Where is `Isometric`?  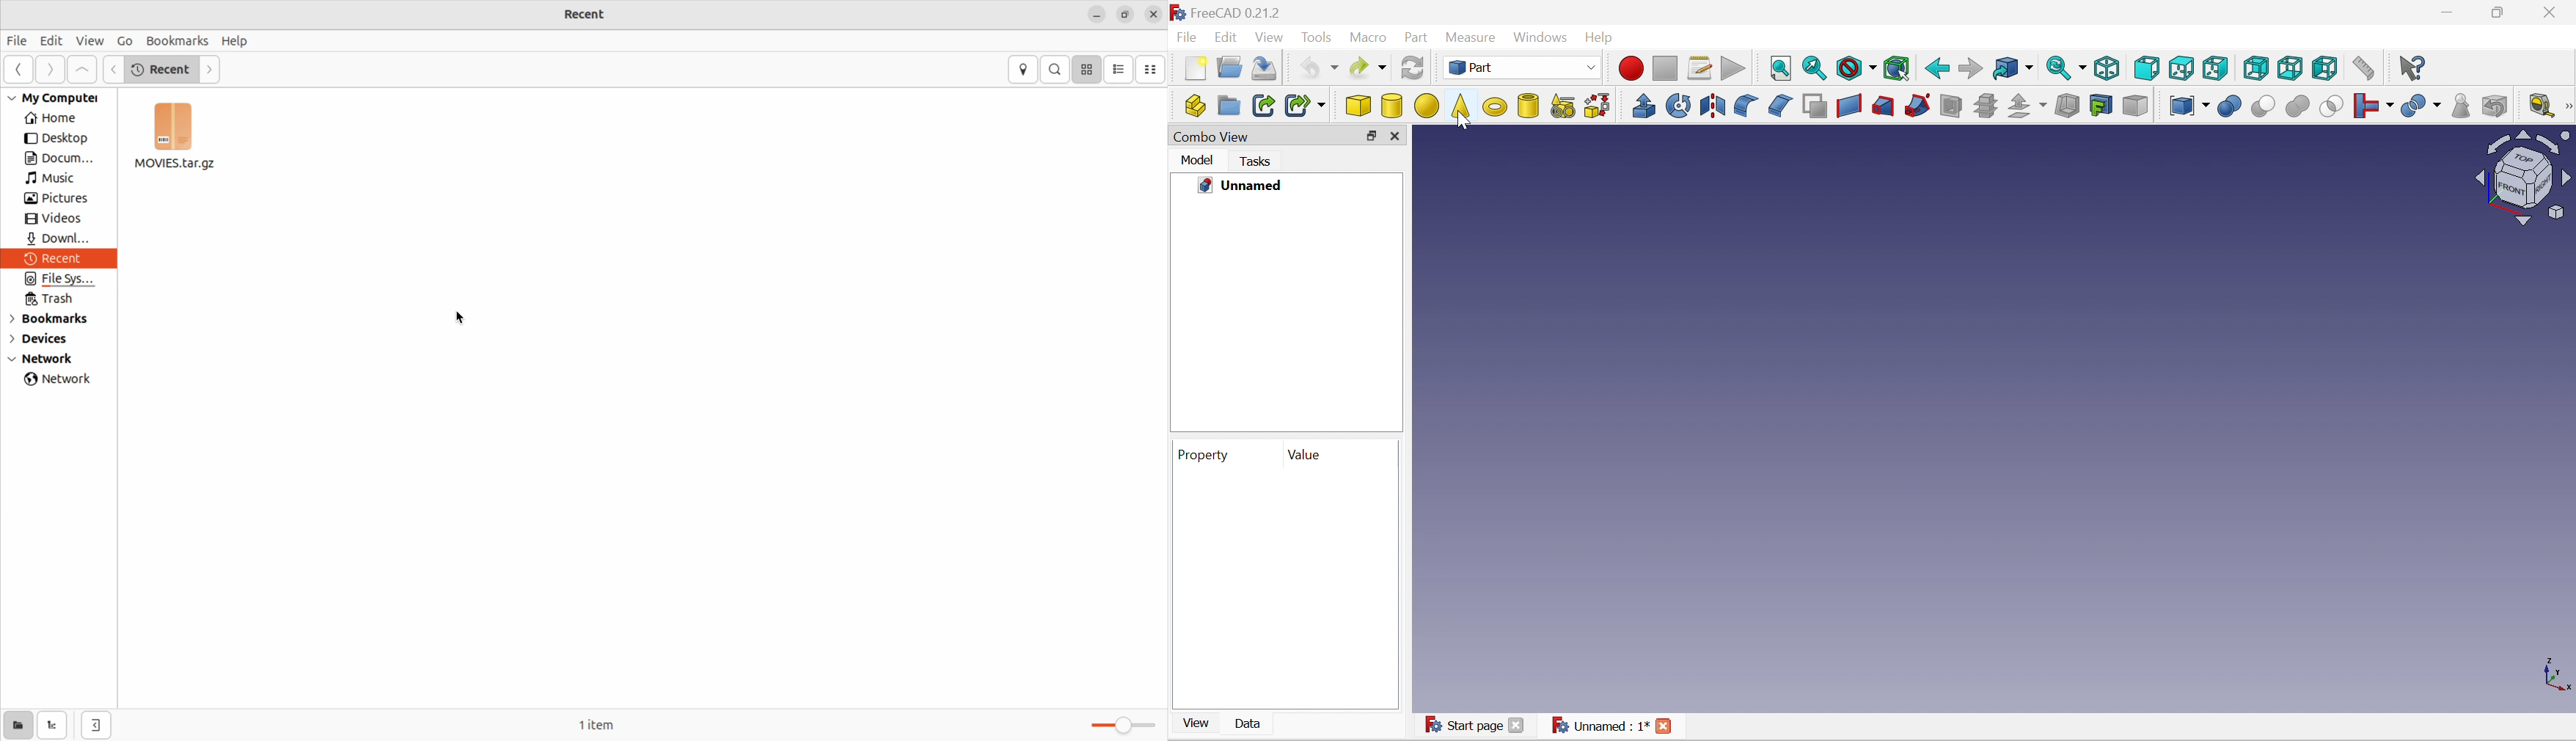 Isometric is located at coordinates (2110, 67).